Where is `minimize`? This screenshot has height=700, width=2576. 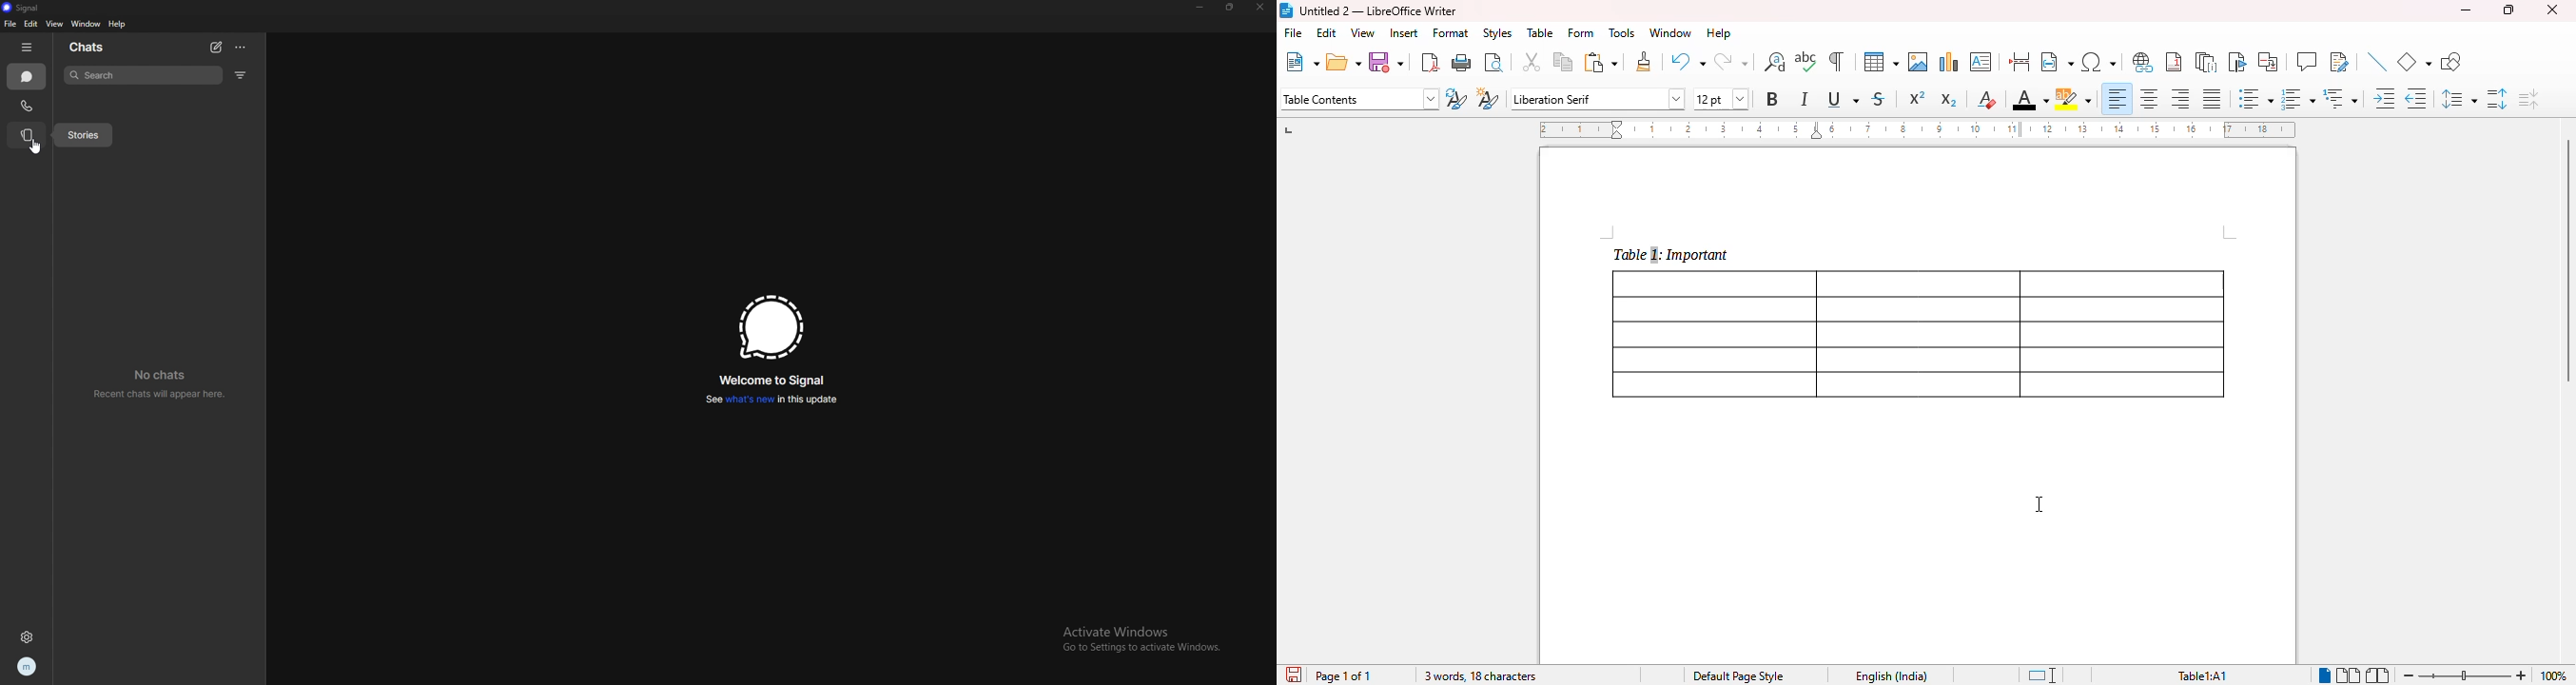 minimize is located at coordinates (2466, 10).